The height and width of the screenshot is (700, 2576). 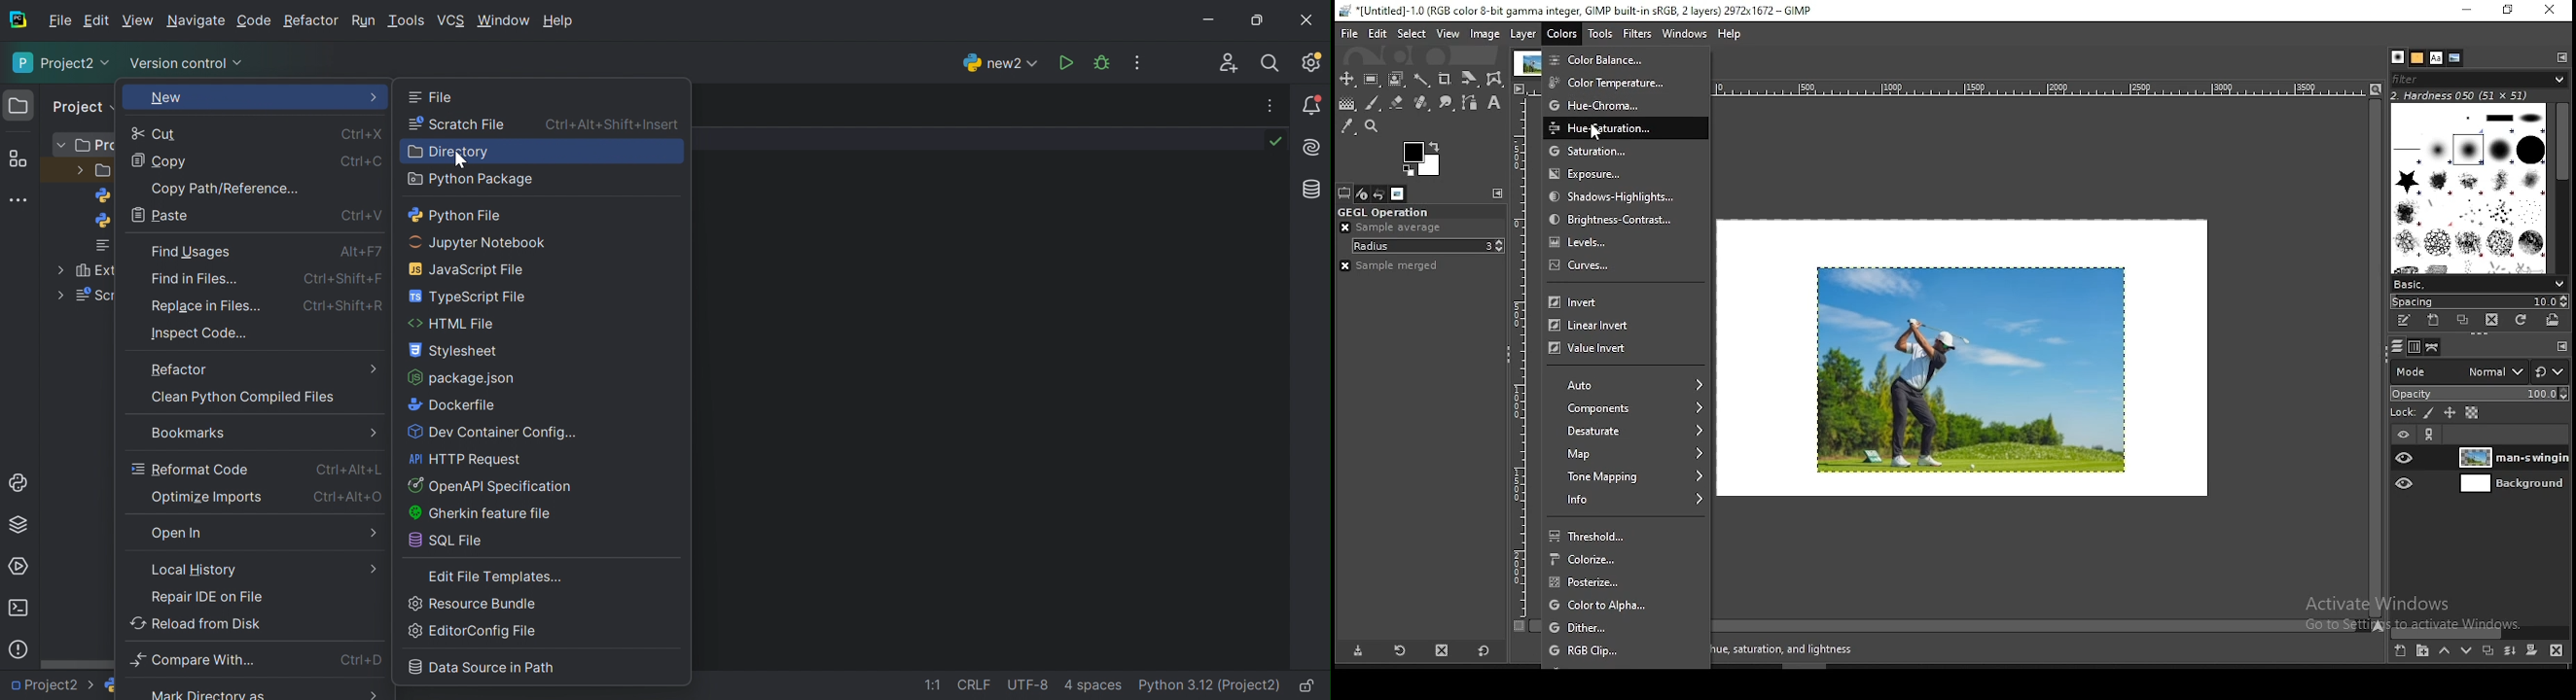 What do you see at coordinates (1364, 193) in the screenshot?
I see `device status` at bounding box center [1364, 193].